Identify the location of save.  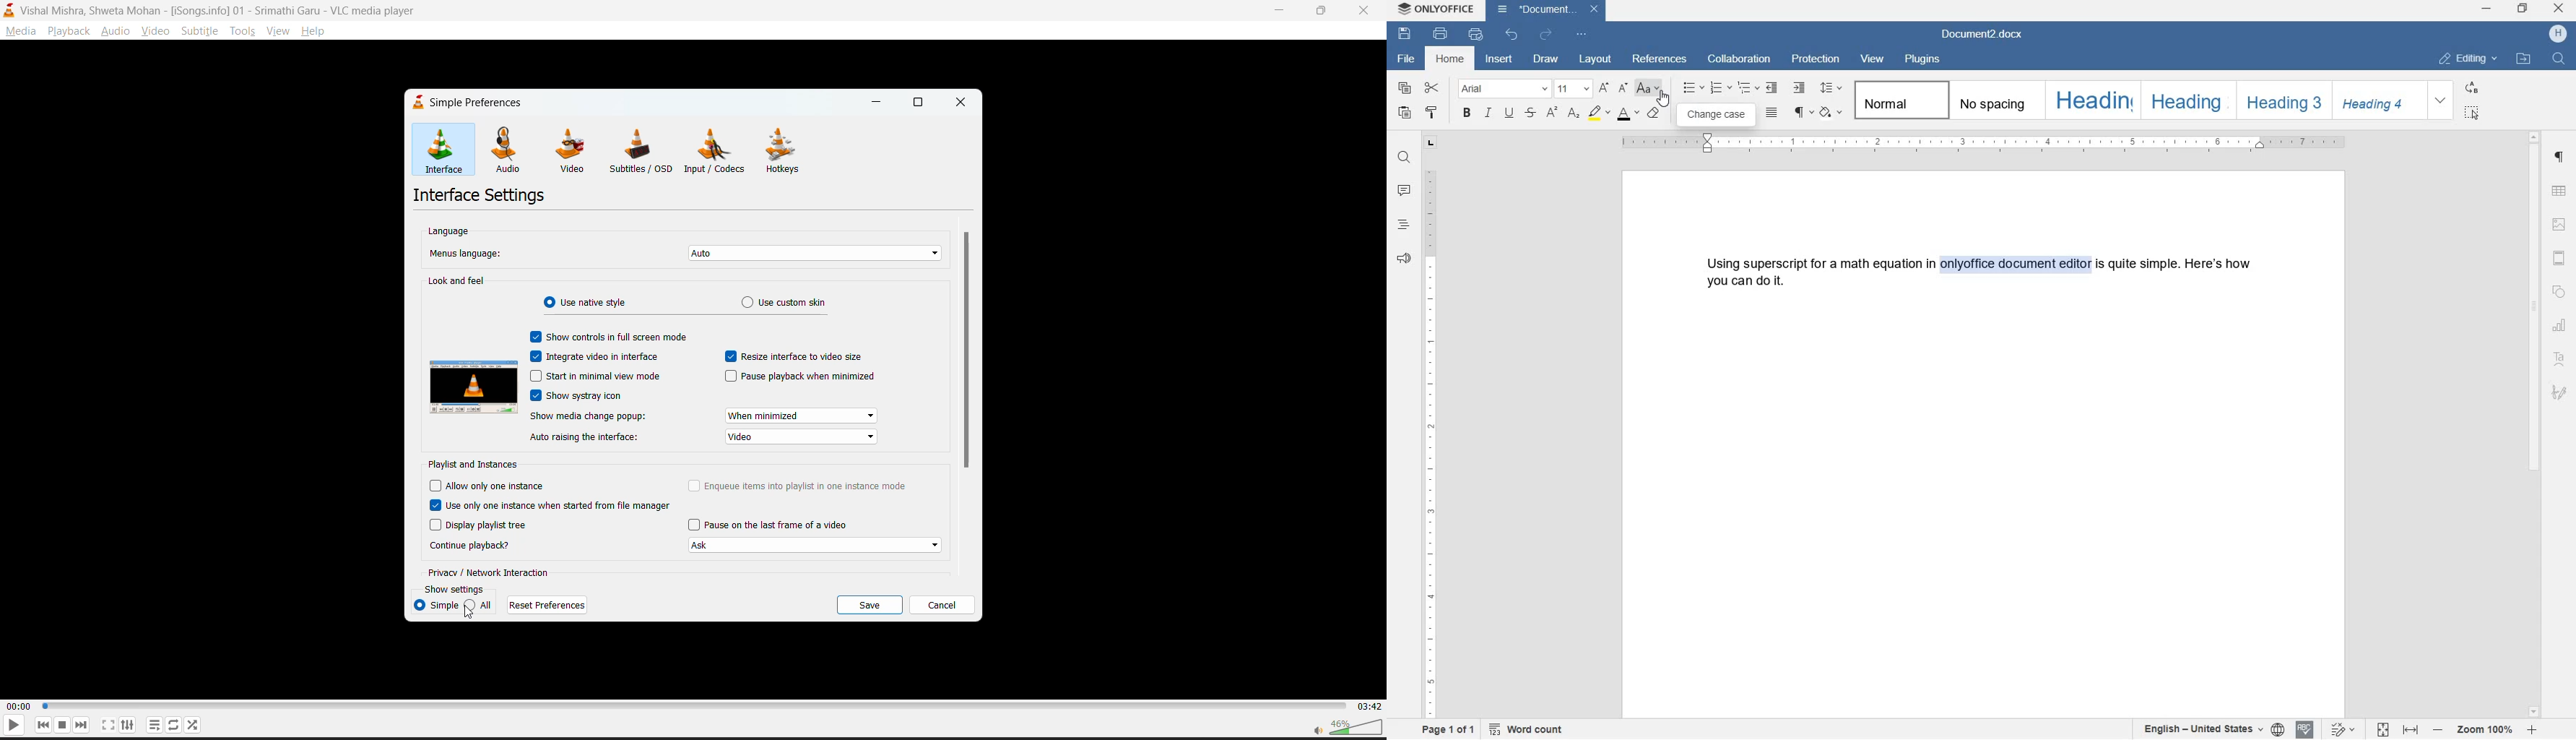
(873, 604).